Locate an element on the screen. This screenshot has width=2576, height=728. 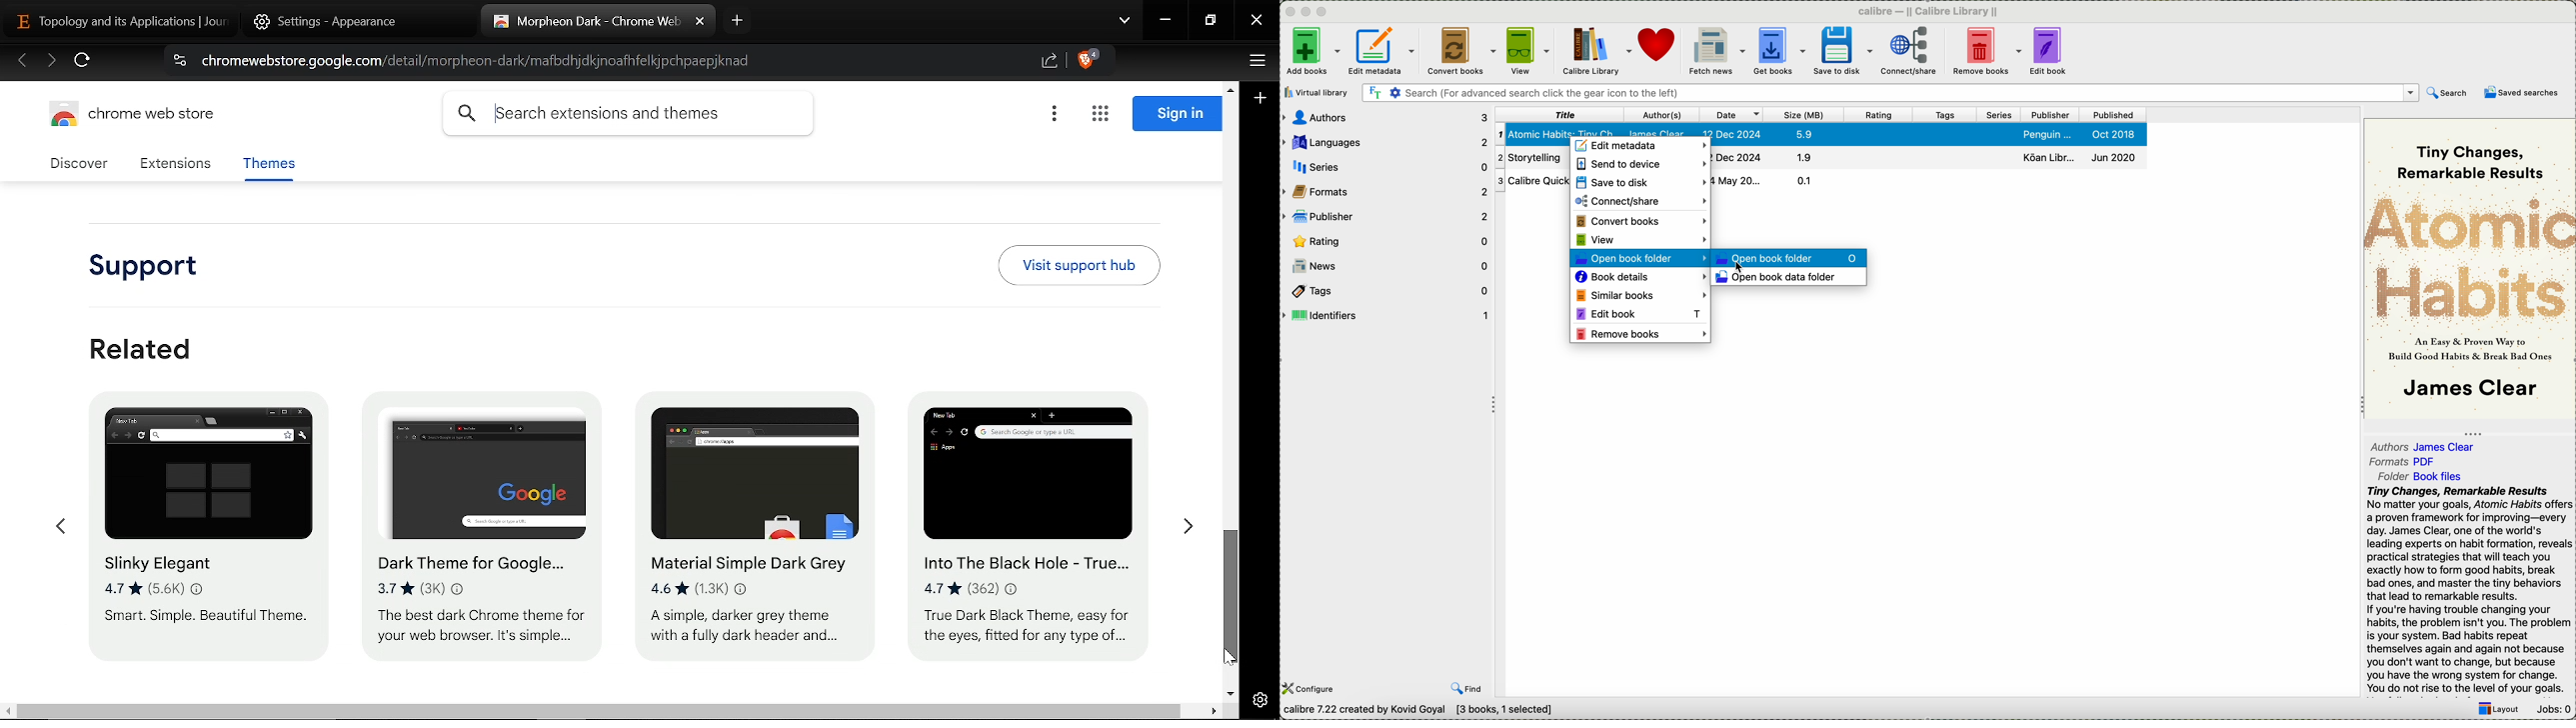
Current tab is located at coordinates (580, 21).